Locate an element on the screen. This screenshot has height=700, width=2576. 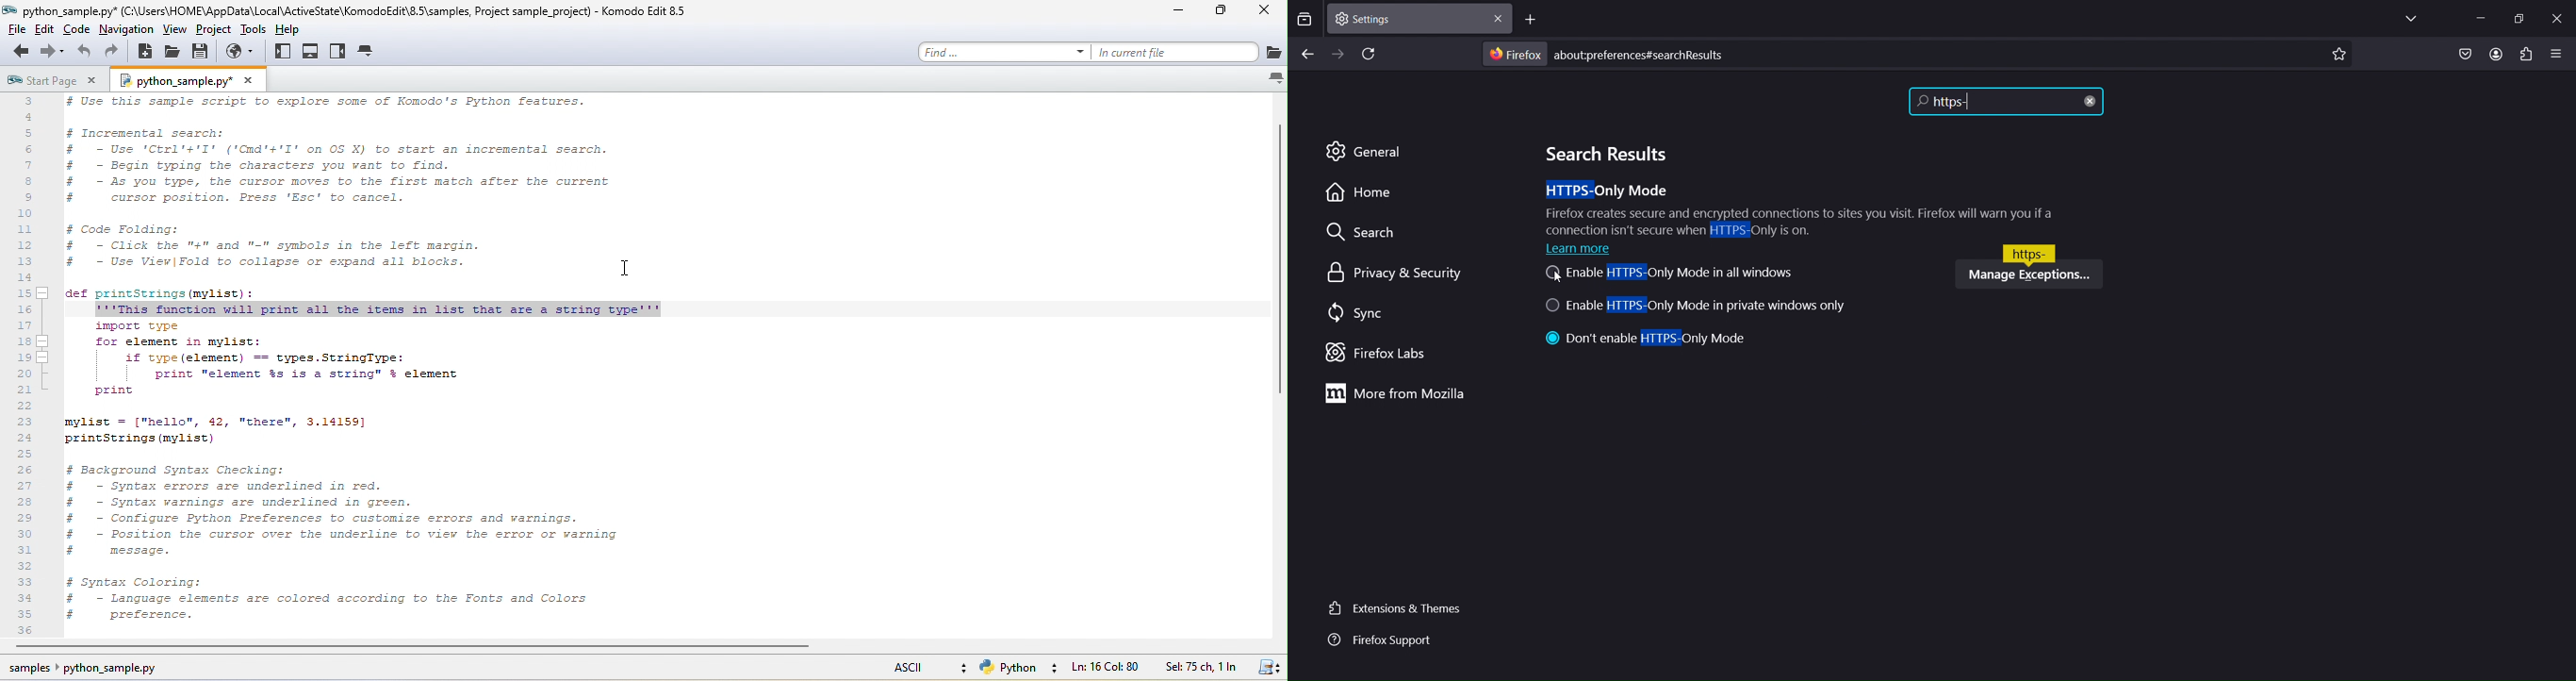
horizontal scroll bar is located at coordinates (408, 647).